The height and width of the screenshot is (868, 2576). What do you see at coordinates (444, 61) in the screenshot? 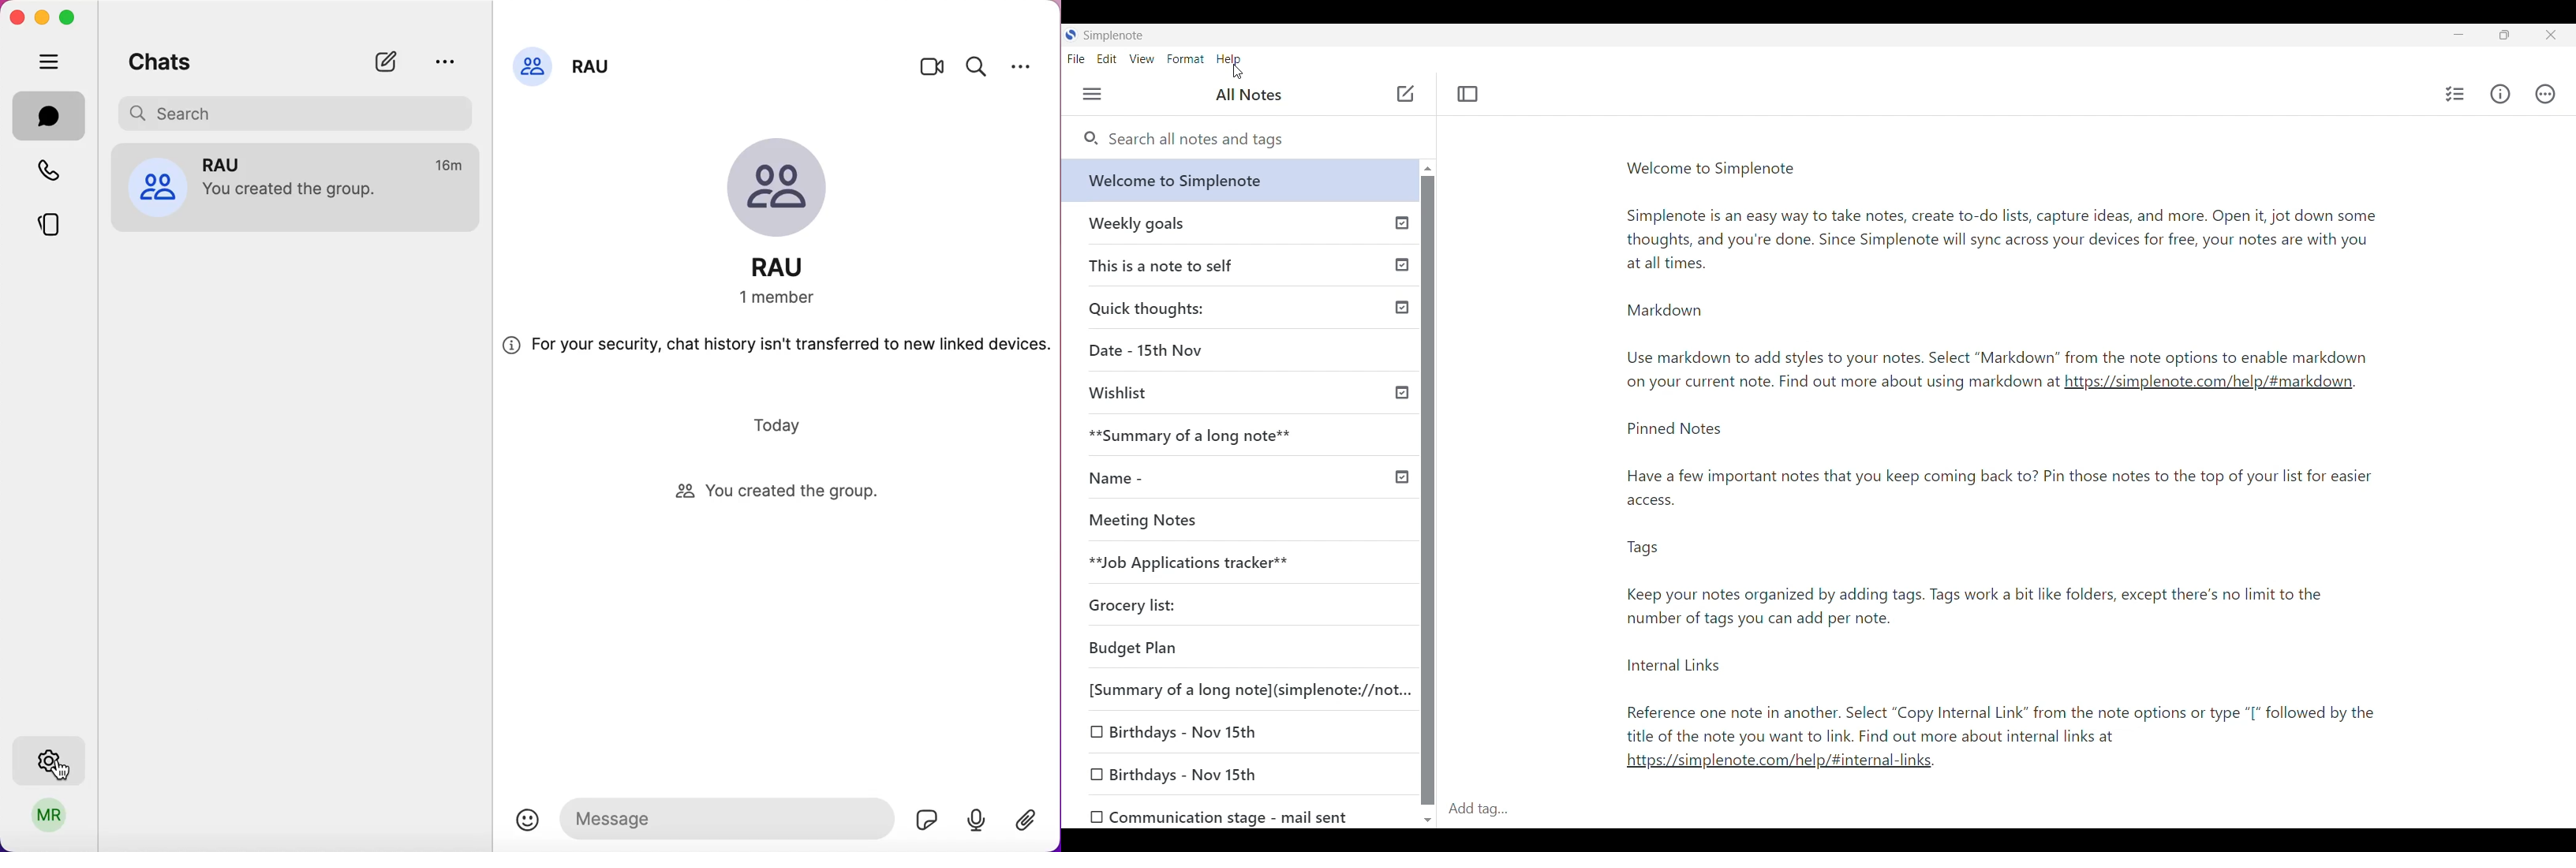
I see `view achive` at bounding box center [444, 61].